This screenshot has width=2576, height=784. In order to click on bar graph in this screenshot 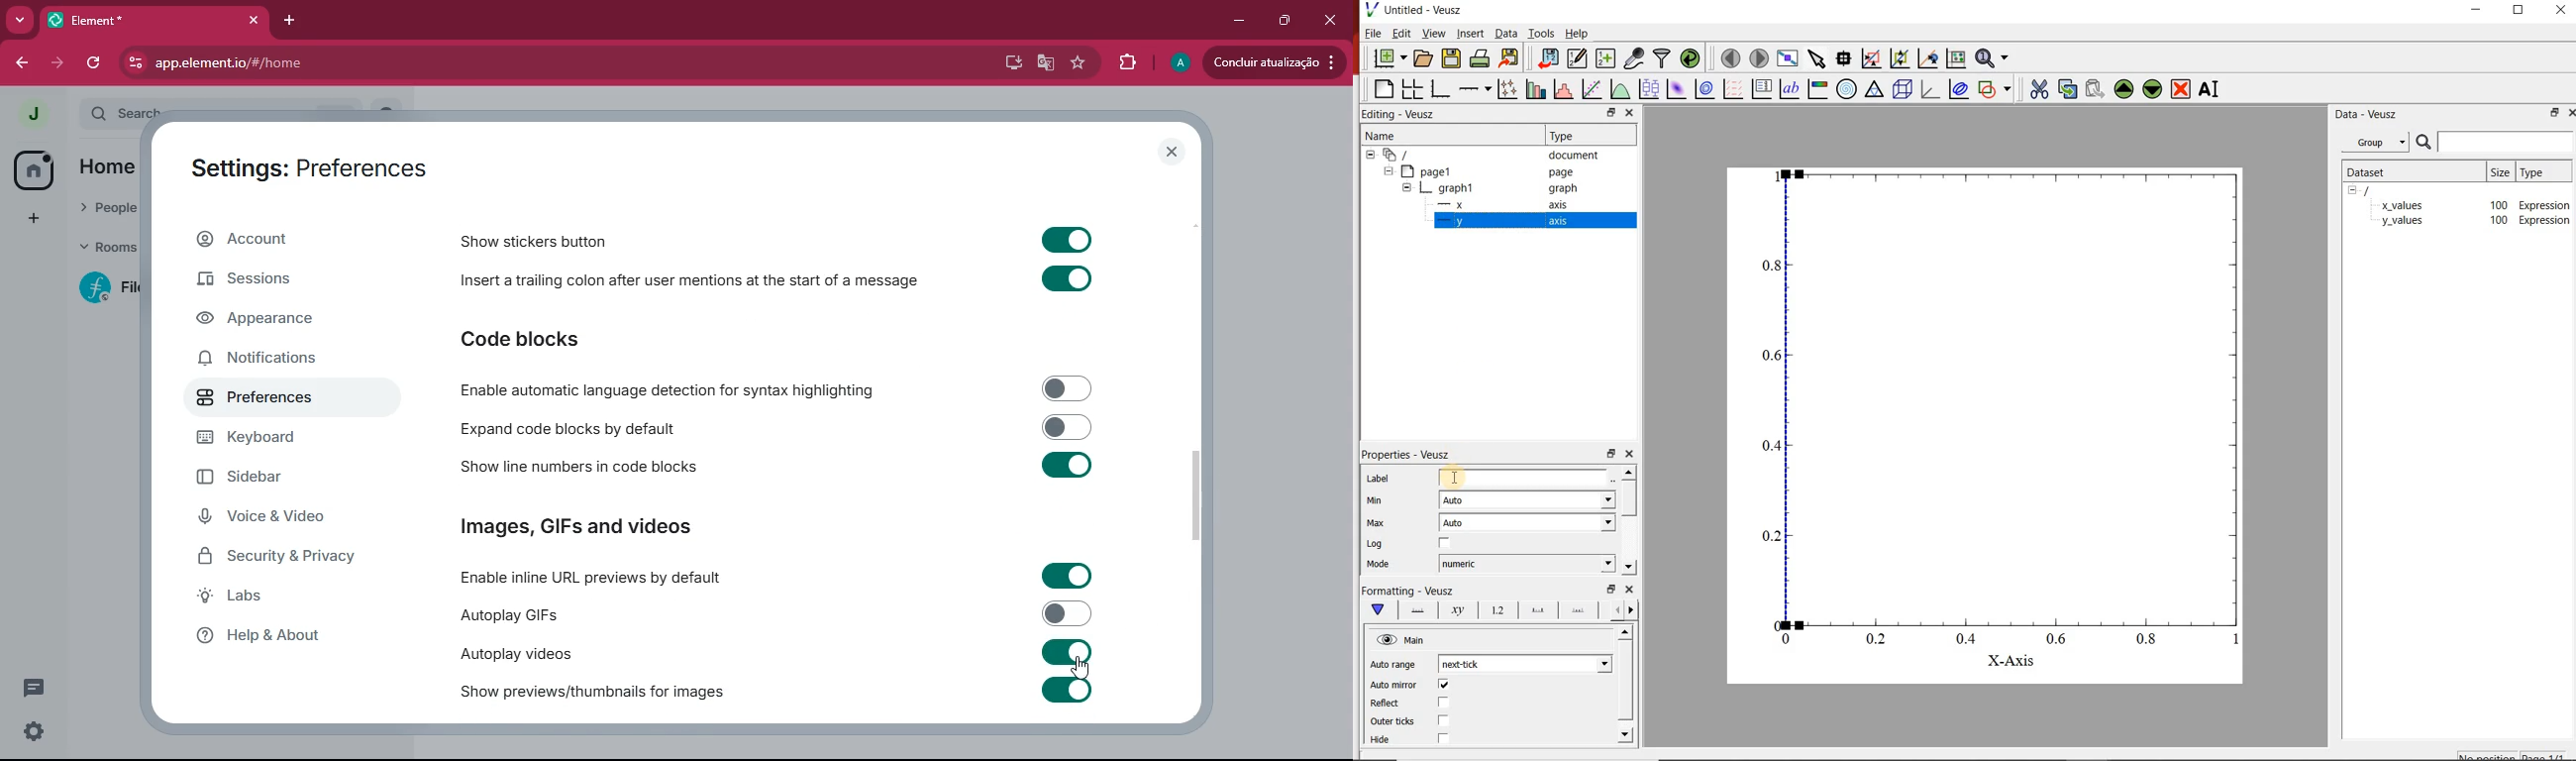, I will do `click(1440, 90)`.